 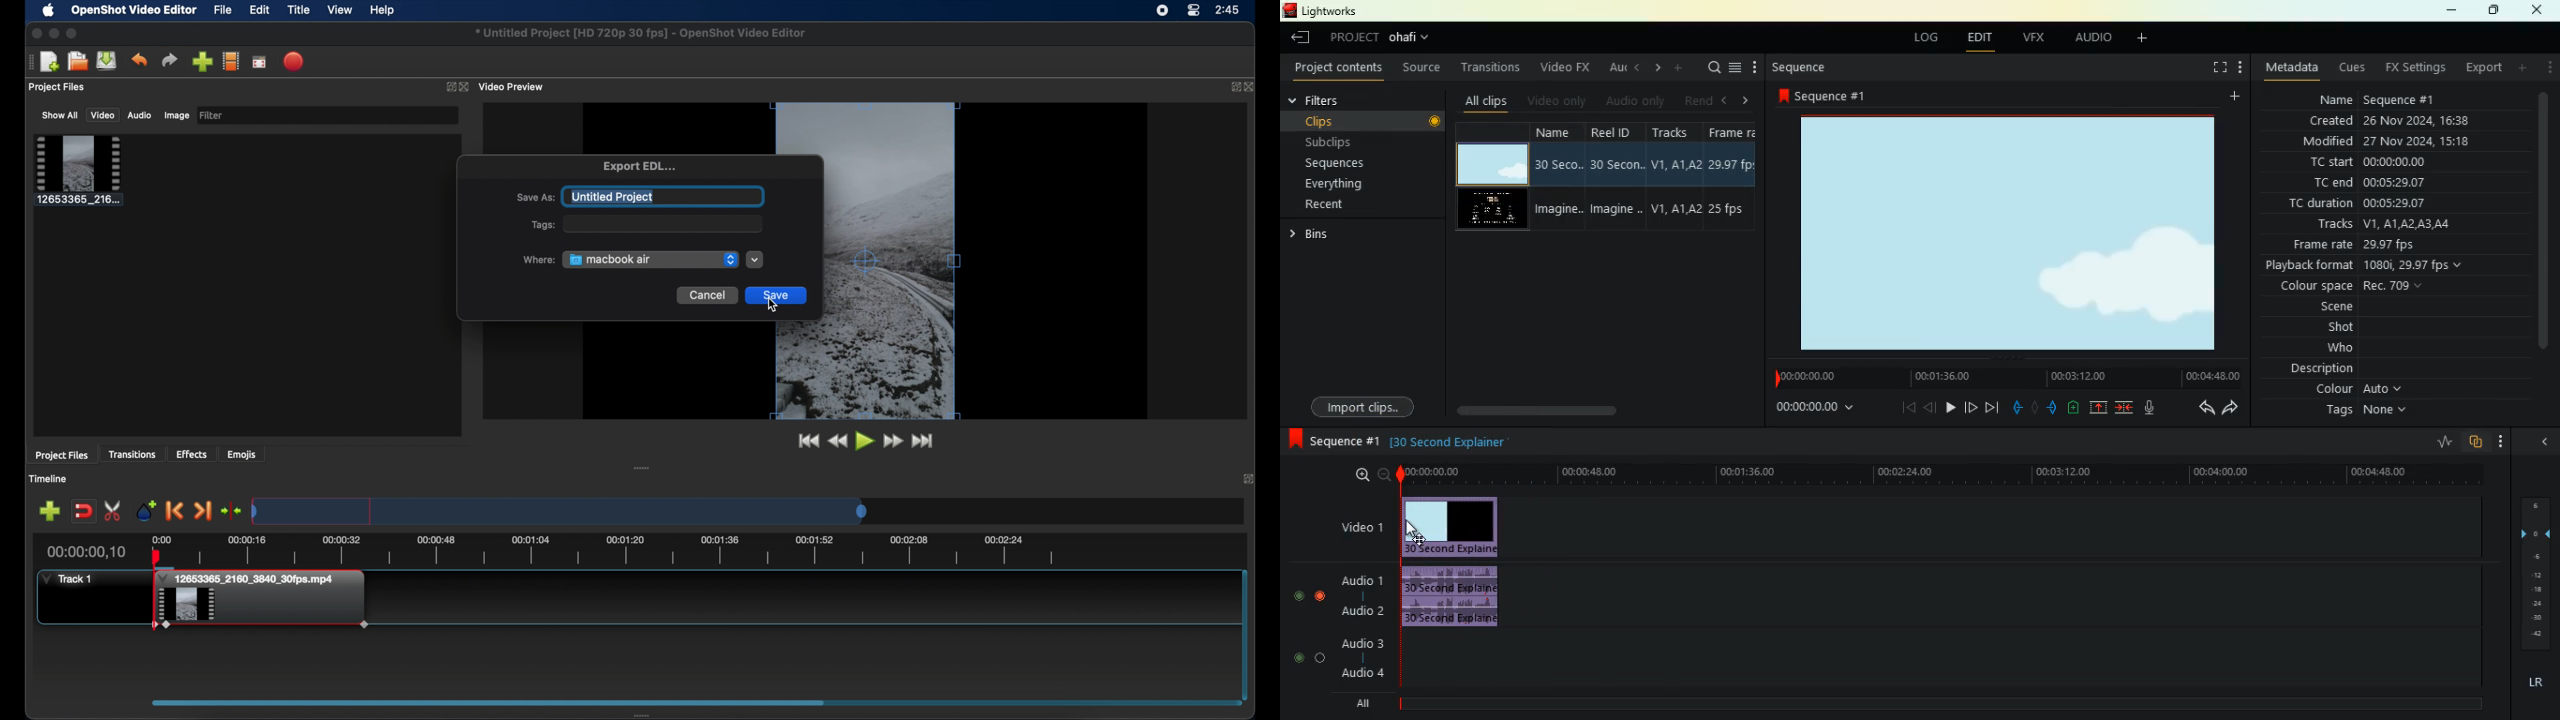 What do you see at coordinates (1386, 38) in the screenshot?
I see `project` at bounding box center [1386, 38].